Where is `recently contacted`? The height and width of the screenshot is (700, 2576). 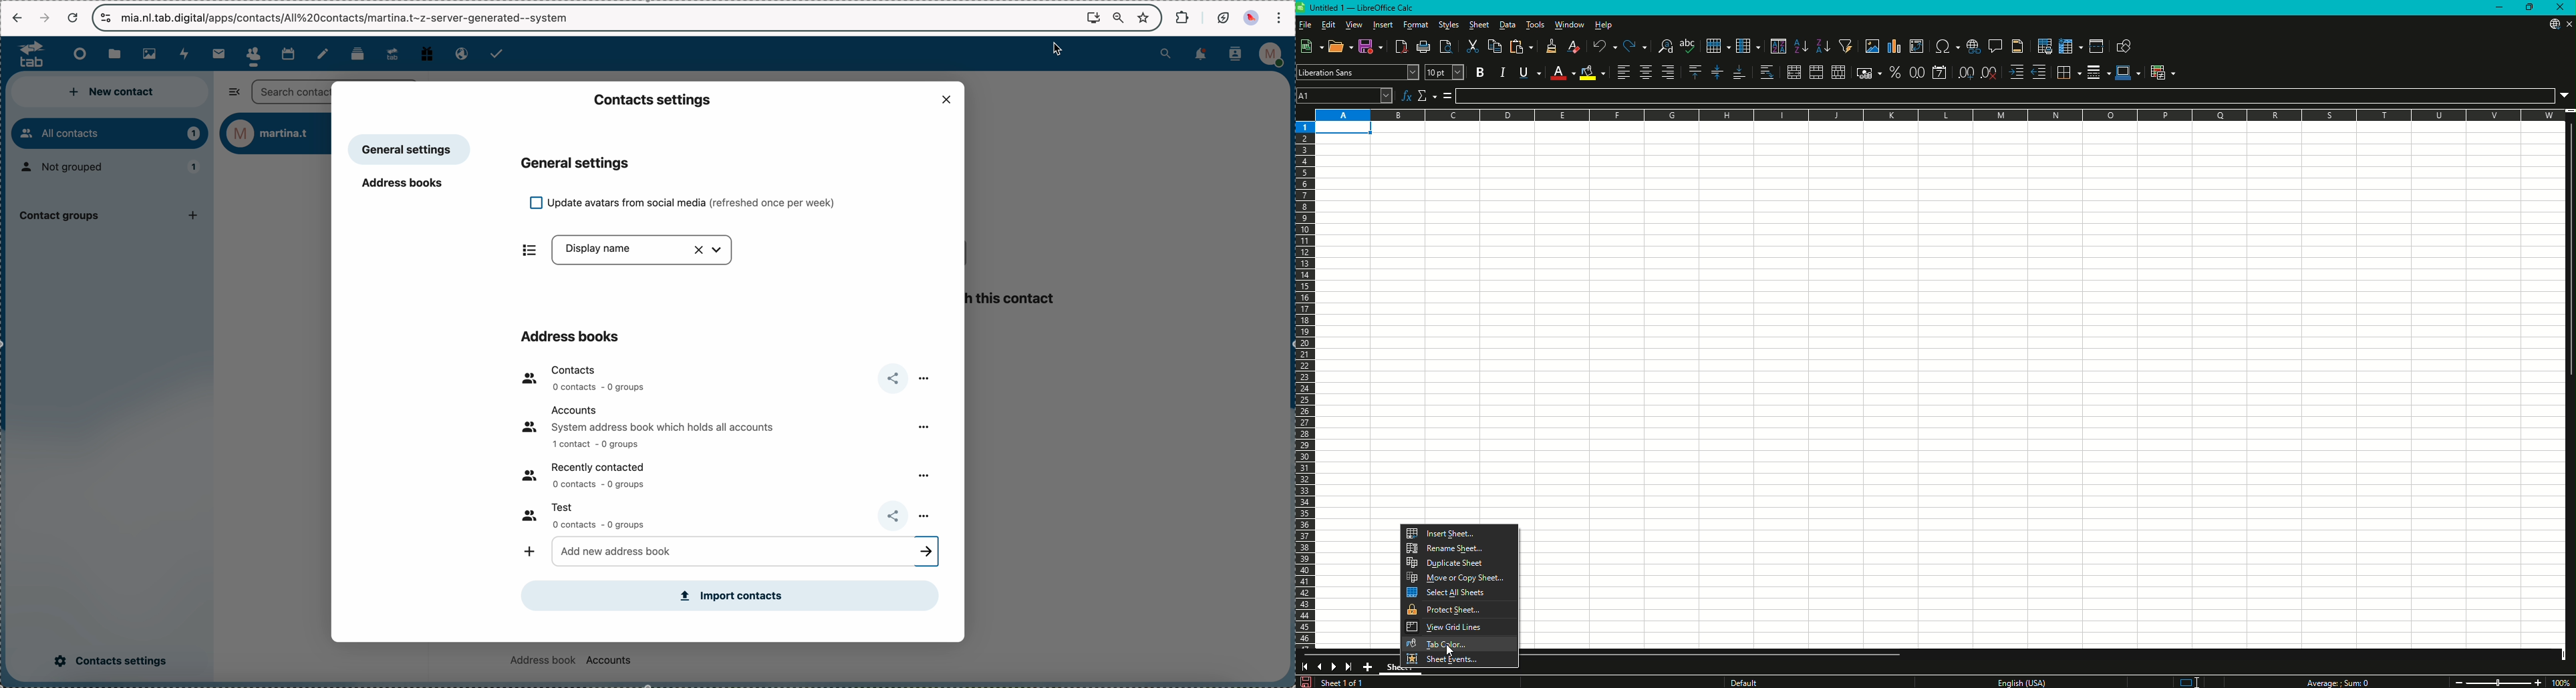
recently contacted is located at coordinates (591, 477).